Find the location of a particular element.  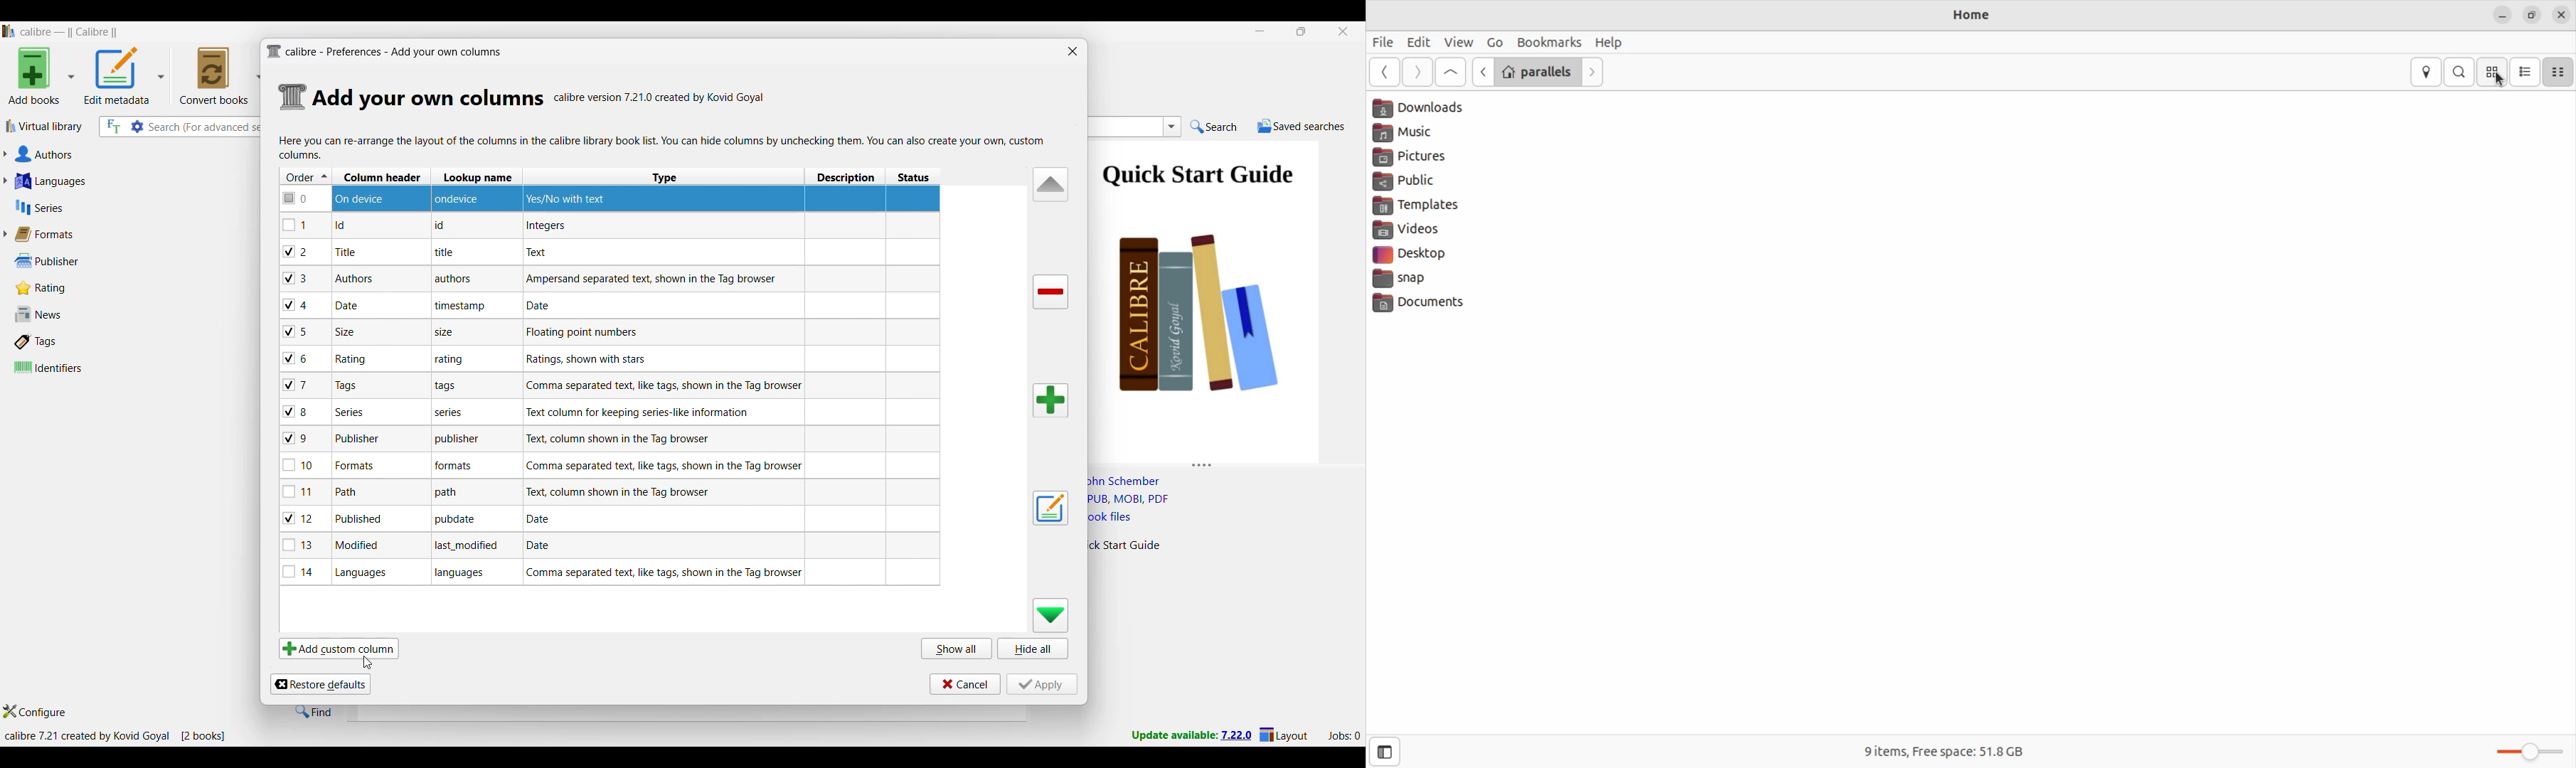

note is located at coordinates (454, 360).